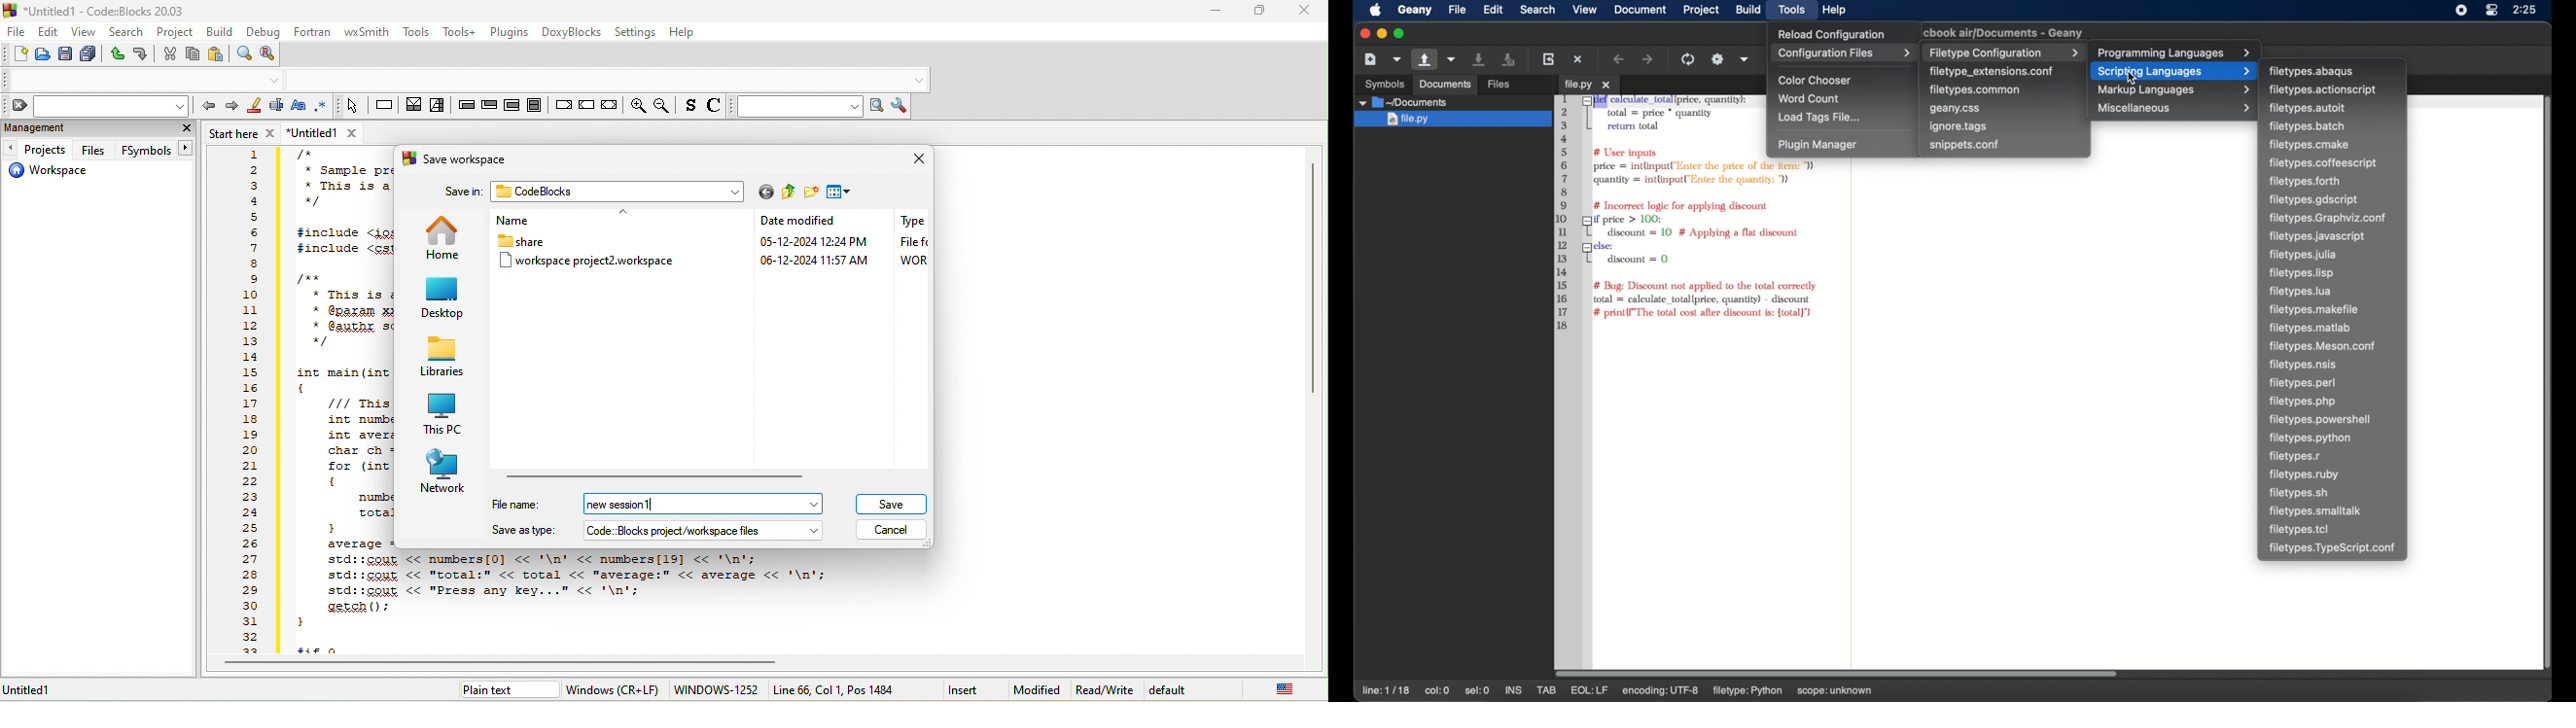 This screenshot has height=728, width=2576. What do you see at coordinates (661, 475) in the screenshot?
I see `horizontal scroll bar` at bounding box center [661, 475].